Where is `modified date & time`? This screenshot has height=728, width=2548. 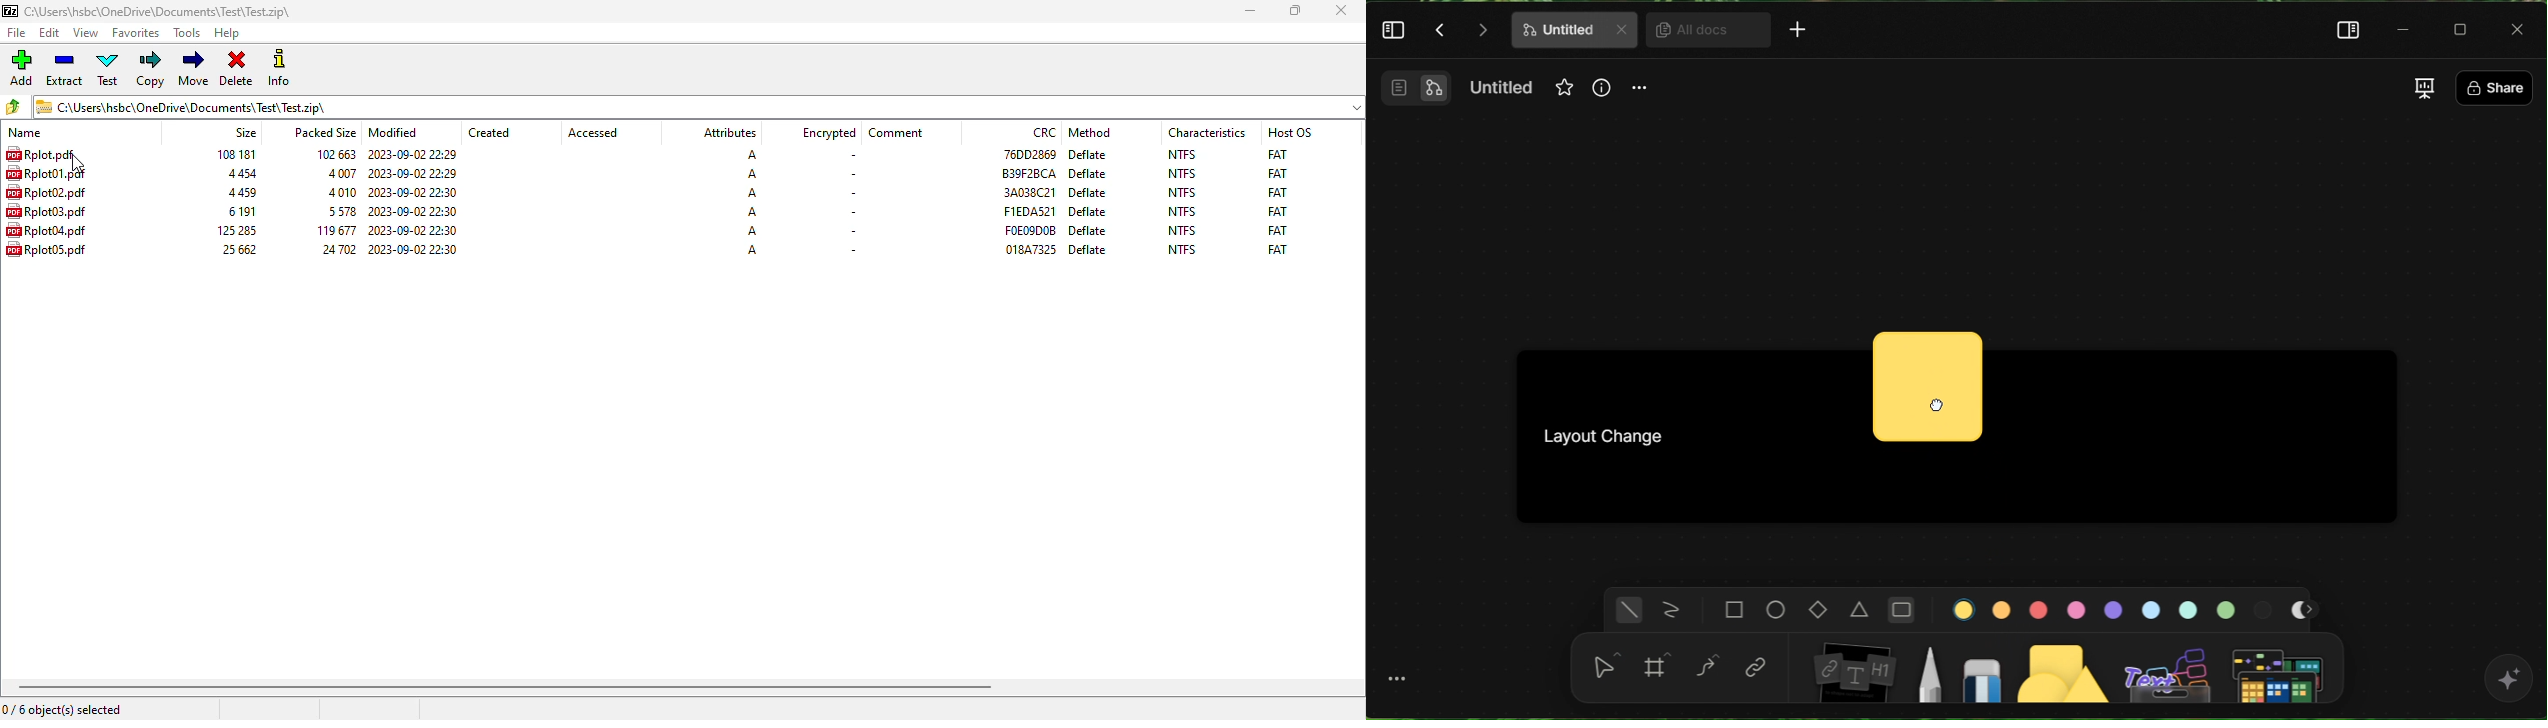
modified date & time is located at coordinates (412, 155).